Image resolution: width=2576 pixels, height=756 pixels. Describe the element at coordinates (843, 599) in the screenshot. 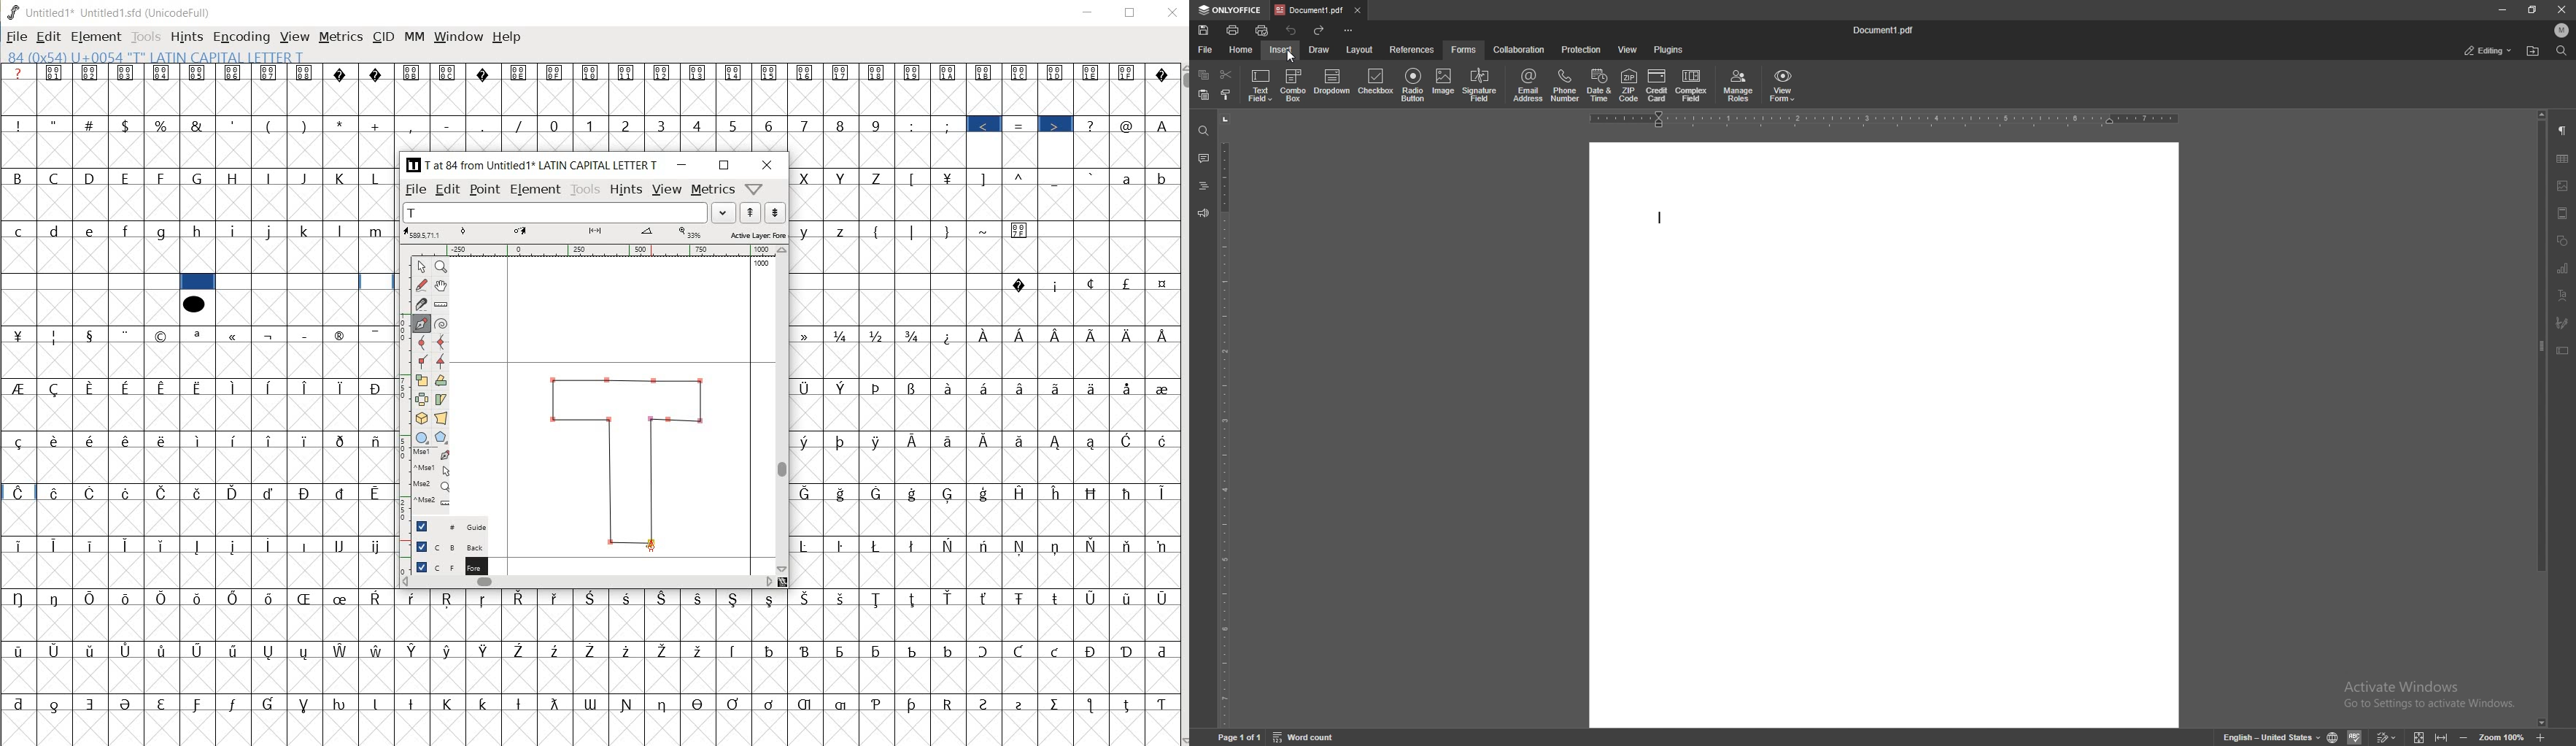

I see `Symbol` at that location.